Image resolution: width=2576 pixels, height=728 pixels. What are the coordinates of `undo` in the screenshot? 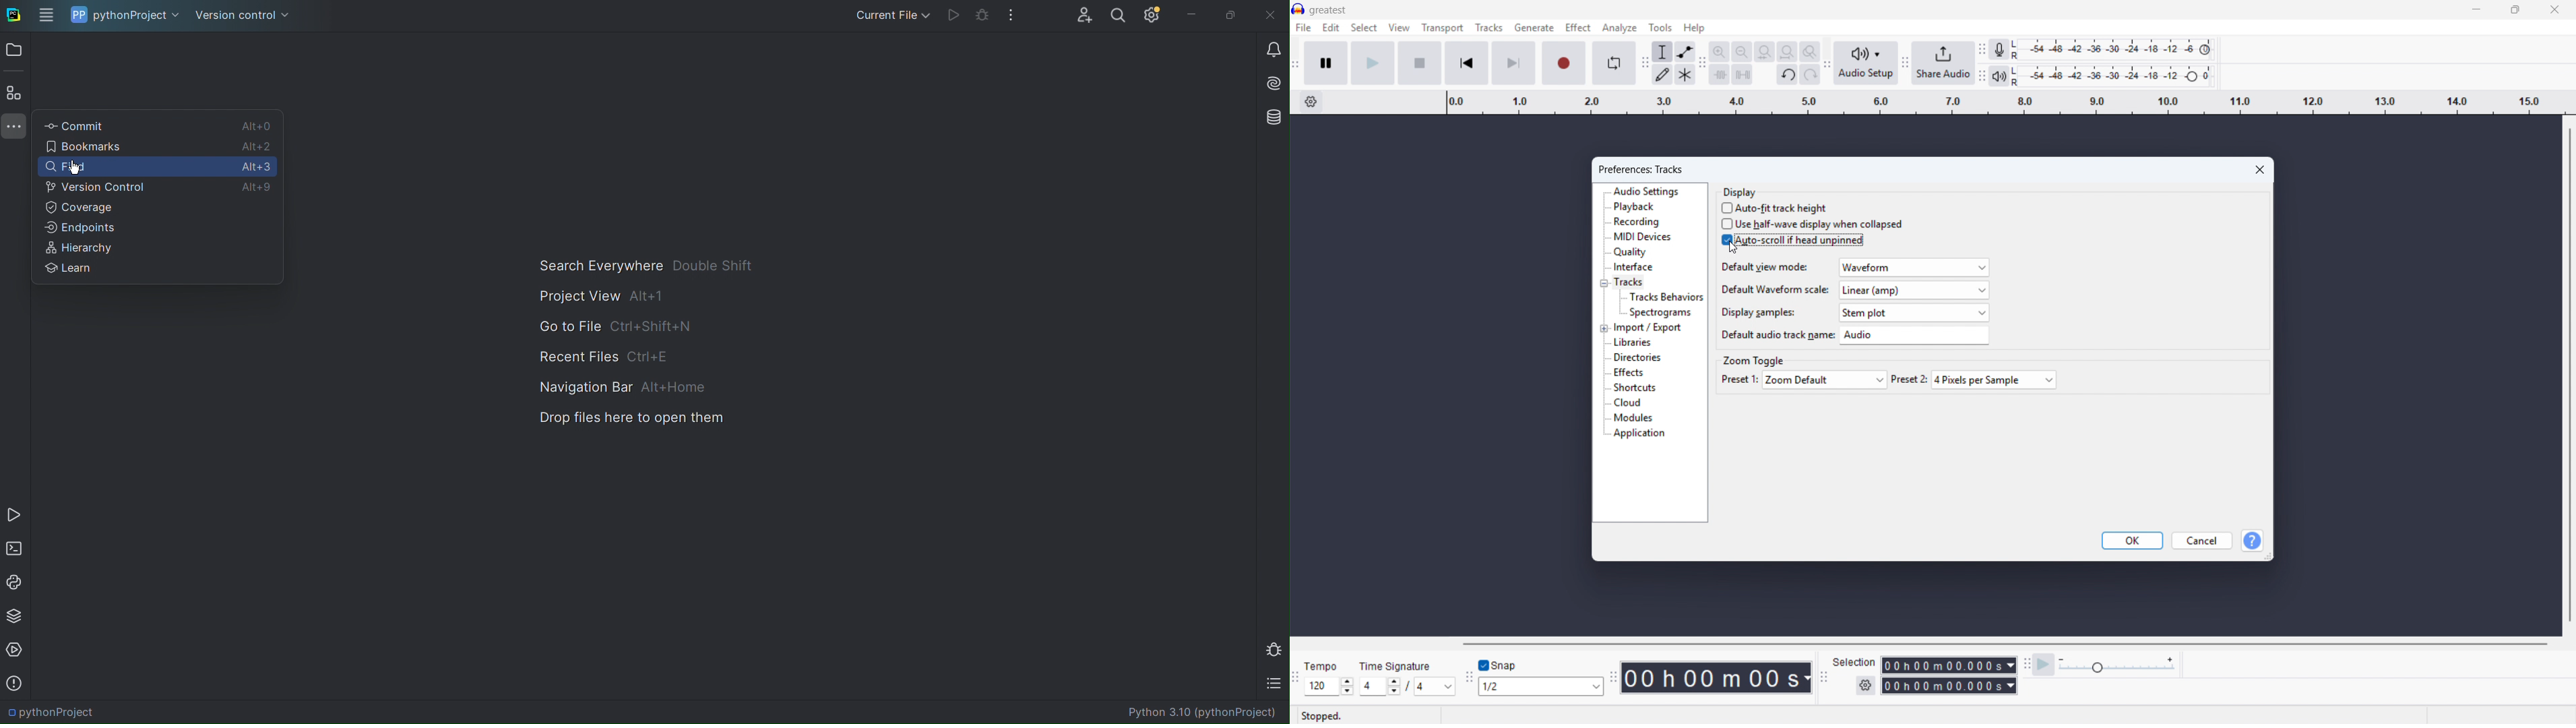 It's located at (1788, 74).